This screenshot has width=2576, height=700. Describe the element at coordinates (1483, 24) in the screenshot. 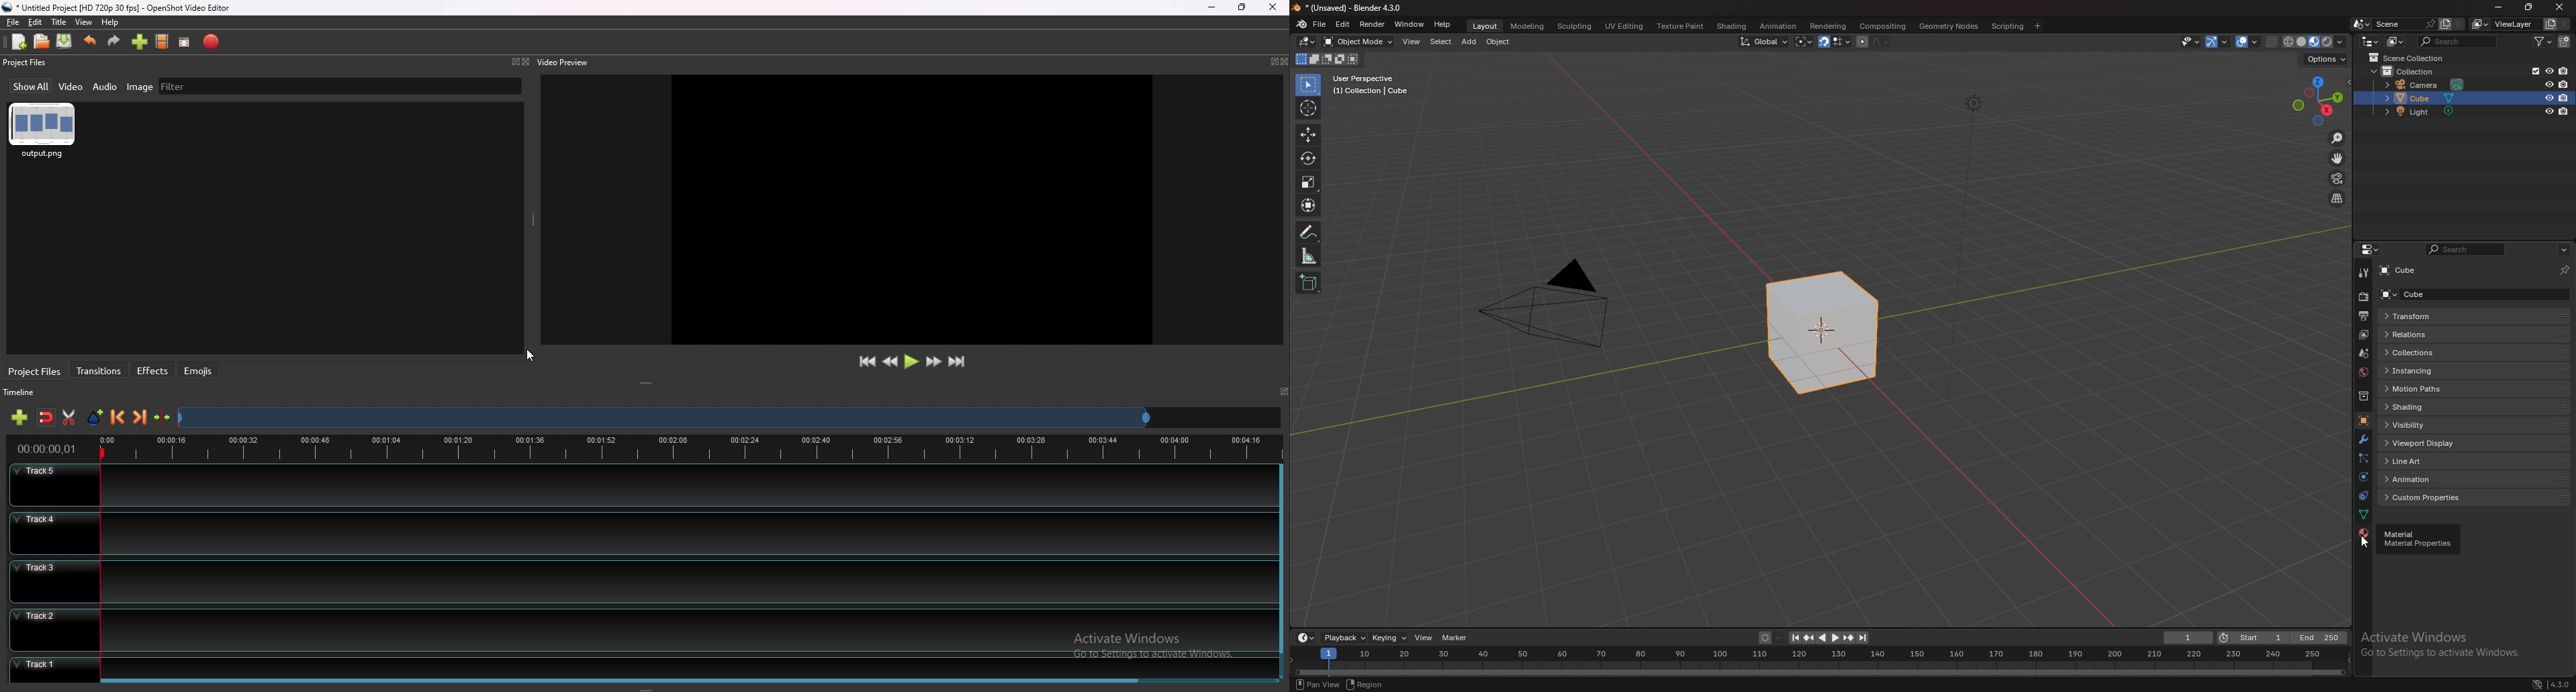

I see `layout` at that location.